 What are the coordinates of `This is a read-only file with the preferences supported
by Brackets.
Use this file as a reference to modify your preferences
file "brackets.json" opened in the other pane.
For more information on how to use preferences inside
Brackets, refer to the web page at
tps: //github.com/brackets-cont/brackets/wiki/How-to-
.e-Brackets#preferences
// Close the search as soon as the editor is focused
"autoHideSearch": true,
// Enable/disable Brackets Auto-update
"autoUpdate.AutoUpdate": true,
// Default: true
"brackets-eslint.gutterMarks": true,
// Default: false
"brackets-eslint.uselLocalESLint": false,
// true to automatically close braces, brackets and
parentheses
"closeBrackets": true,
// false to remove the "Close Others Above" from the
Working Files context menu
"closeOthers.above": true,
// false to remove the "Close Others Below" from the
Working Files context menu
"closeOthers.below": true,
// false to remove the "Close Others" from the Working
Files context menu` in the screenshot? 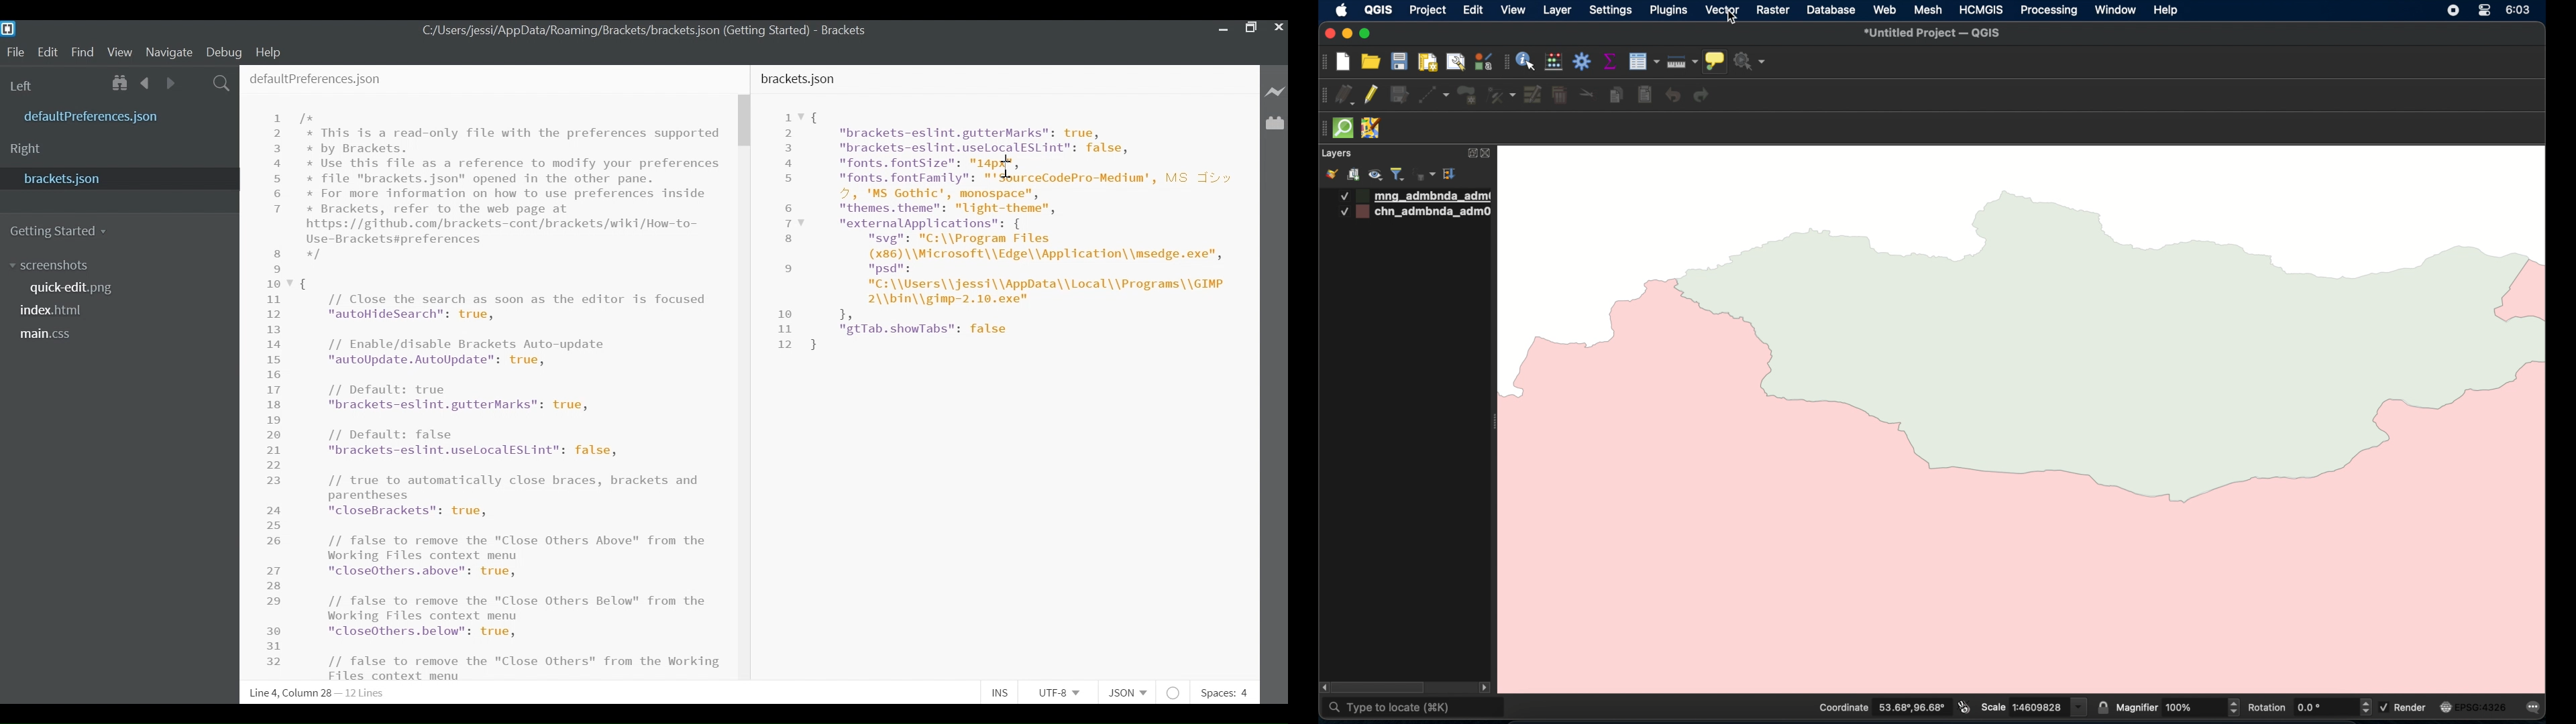 It's located at (513, 396).